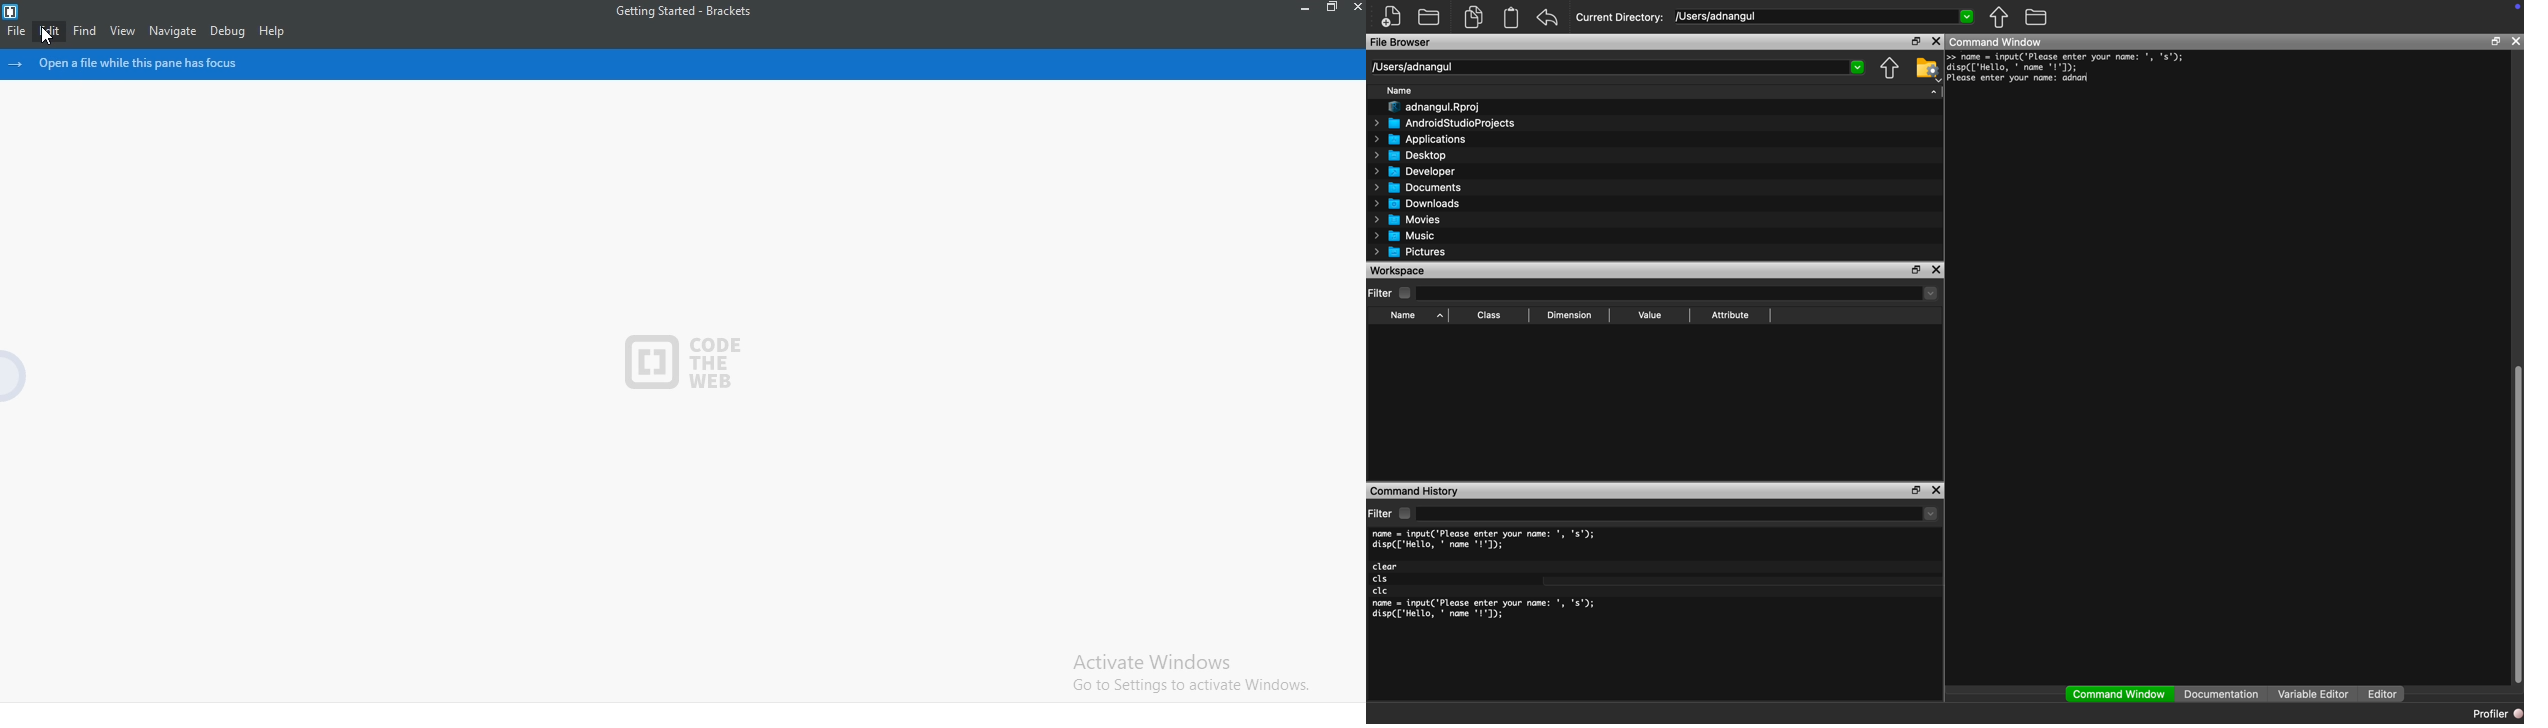 The image size is (2548, 728). I want to click on Folder settings, so click(1928, 70).